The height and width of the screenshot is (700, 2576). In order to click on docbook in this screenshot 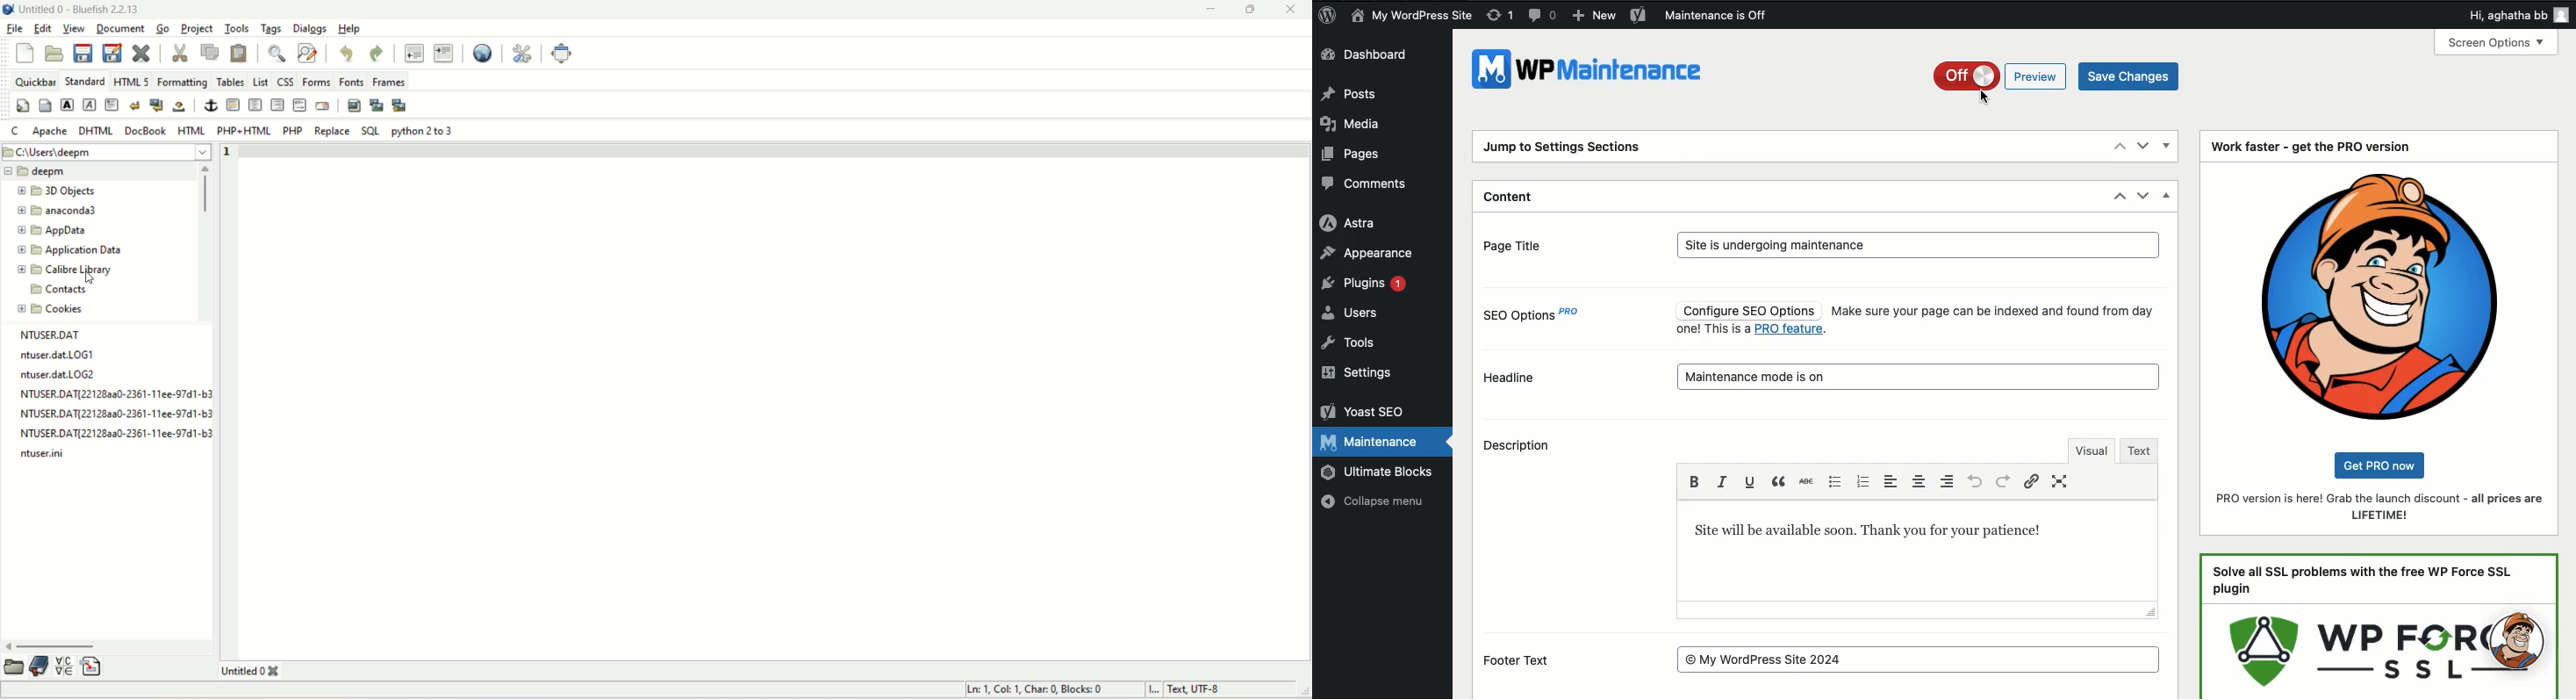, I will do `click(146, 130)`.